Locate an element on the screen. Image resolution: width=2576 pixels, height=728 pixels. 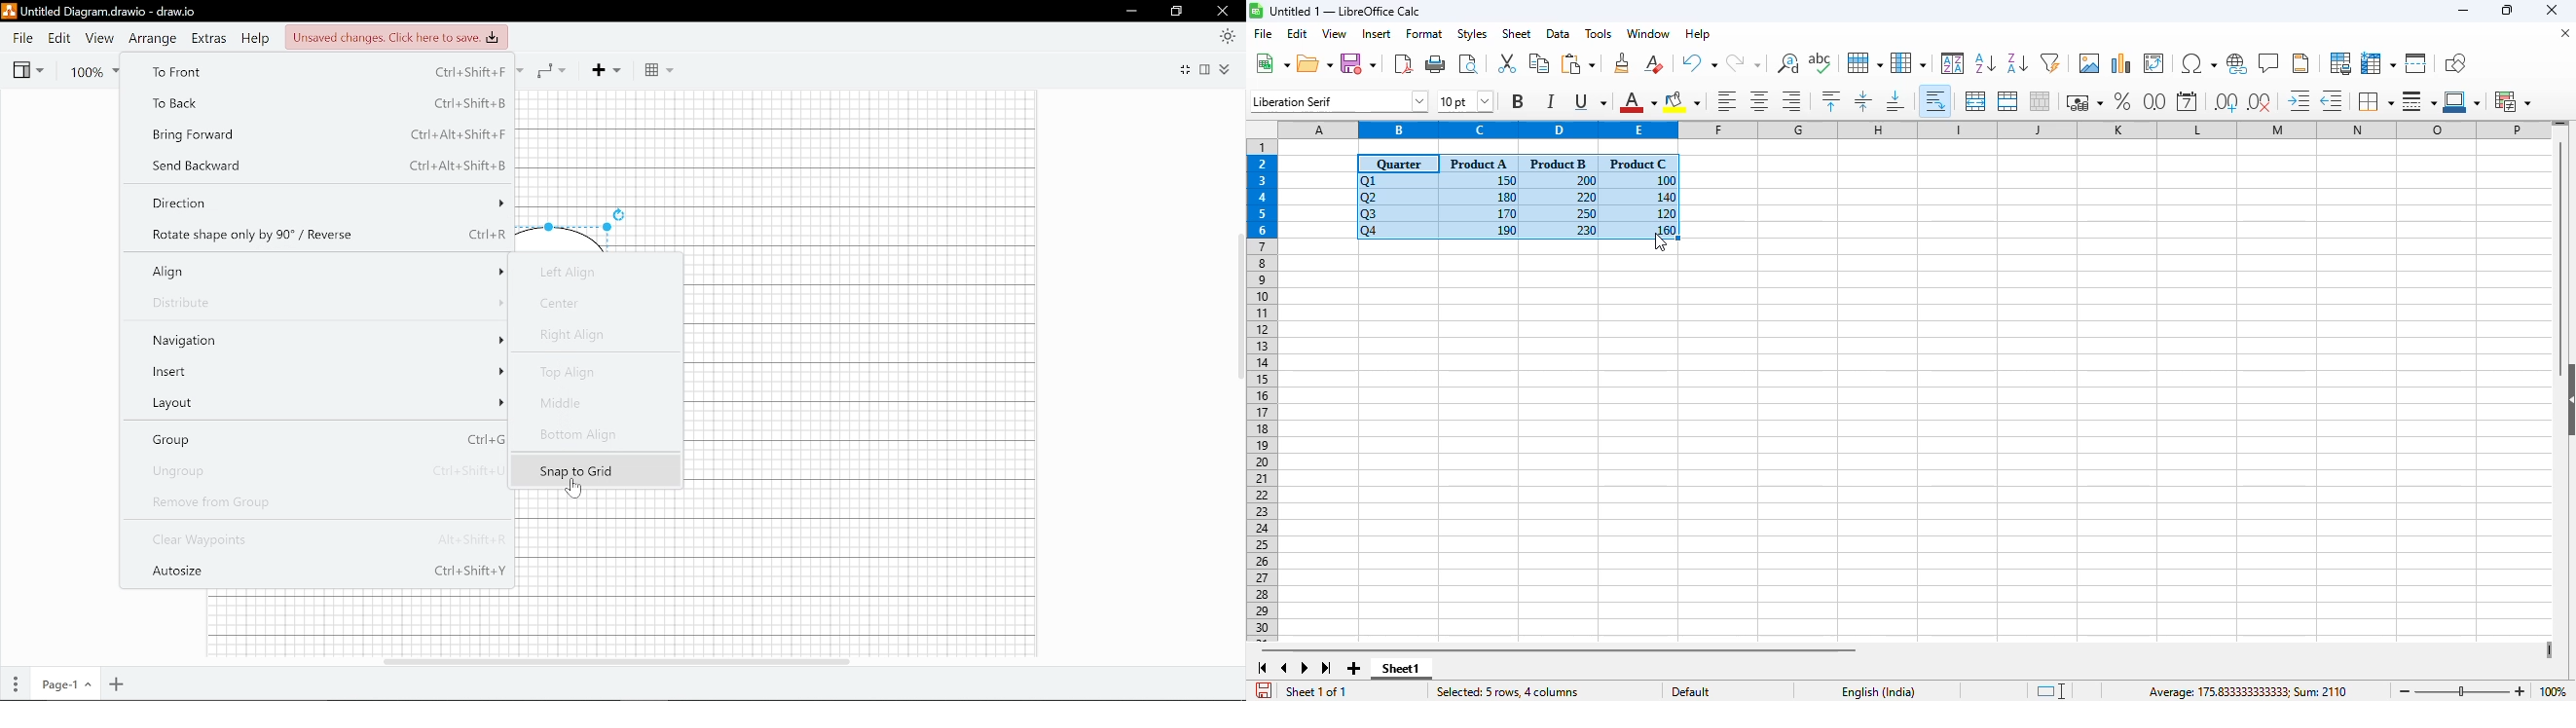
ungroup is located at coordinates (327, 471).